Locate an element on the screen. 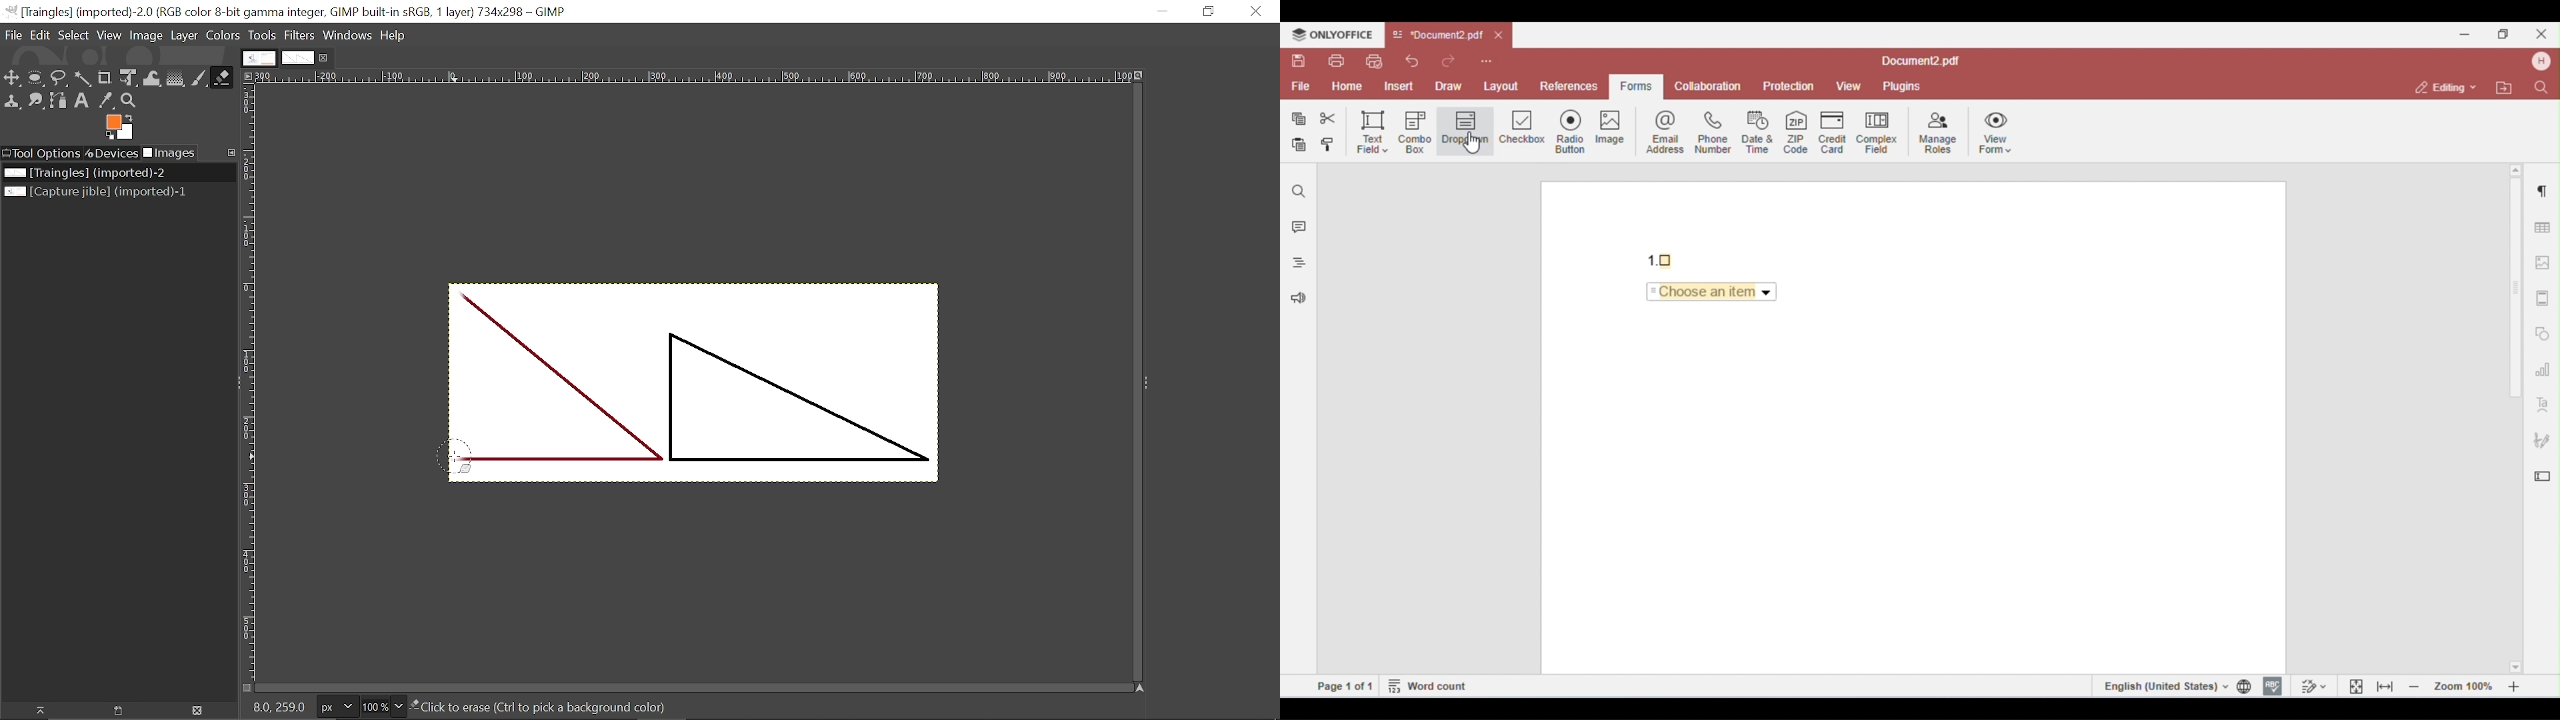 The height and width of the screenshot is (728, 2576). Access the image menu is located at coordinates (247, 75).